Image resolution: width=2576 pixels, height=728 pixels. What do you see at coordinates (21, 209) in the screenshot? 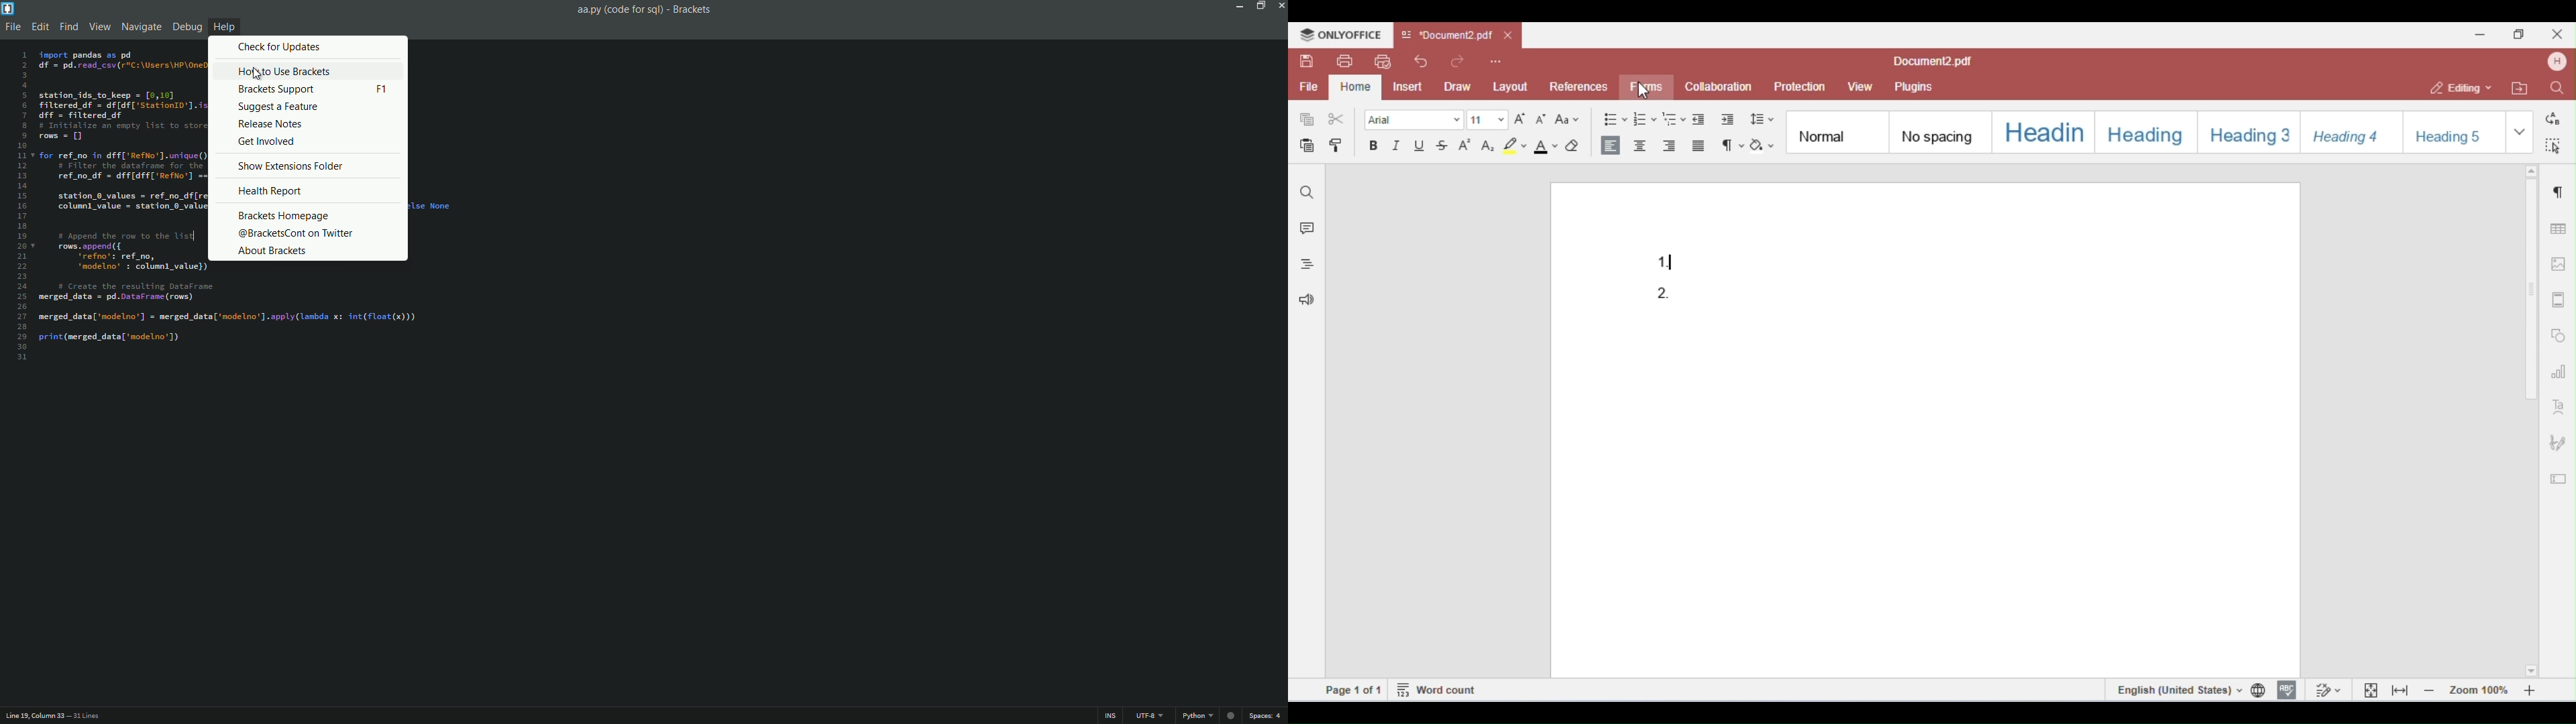
I see `line numbers` at bounding box center [21, 209].